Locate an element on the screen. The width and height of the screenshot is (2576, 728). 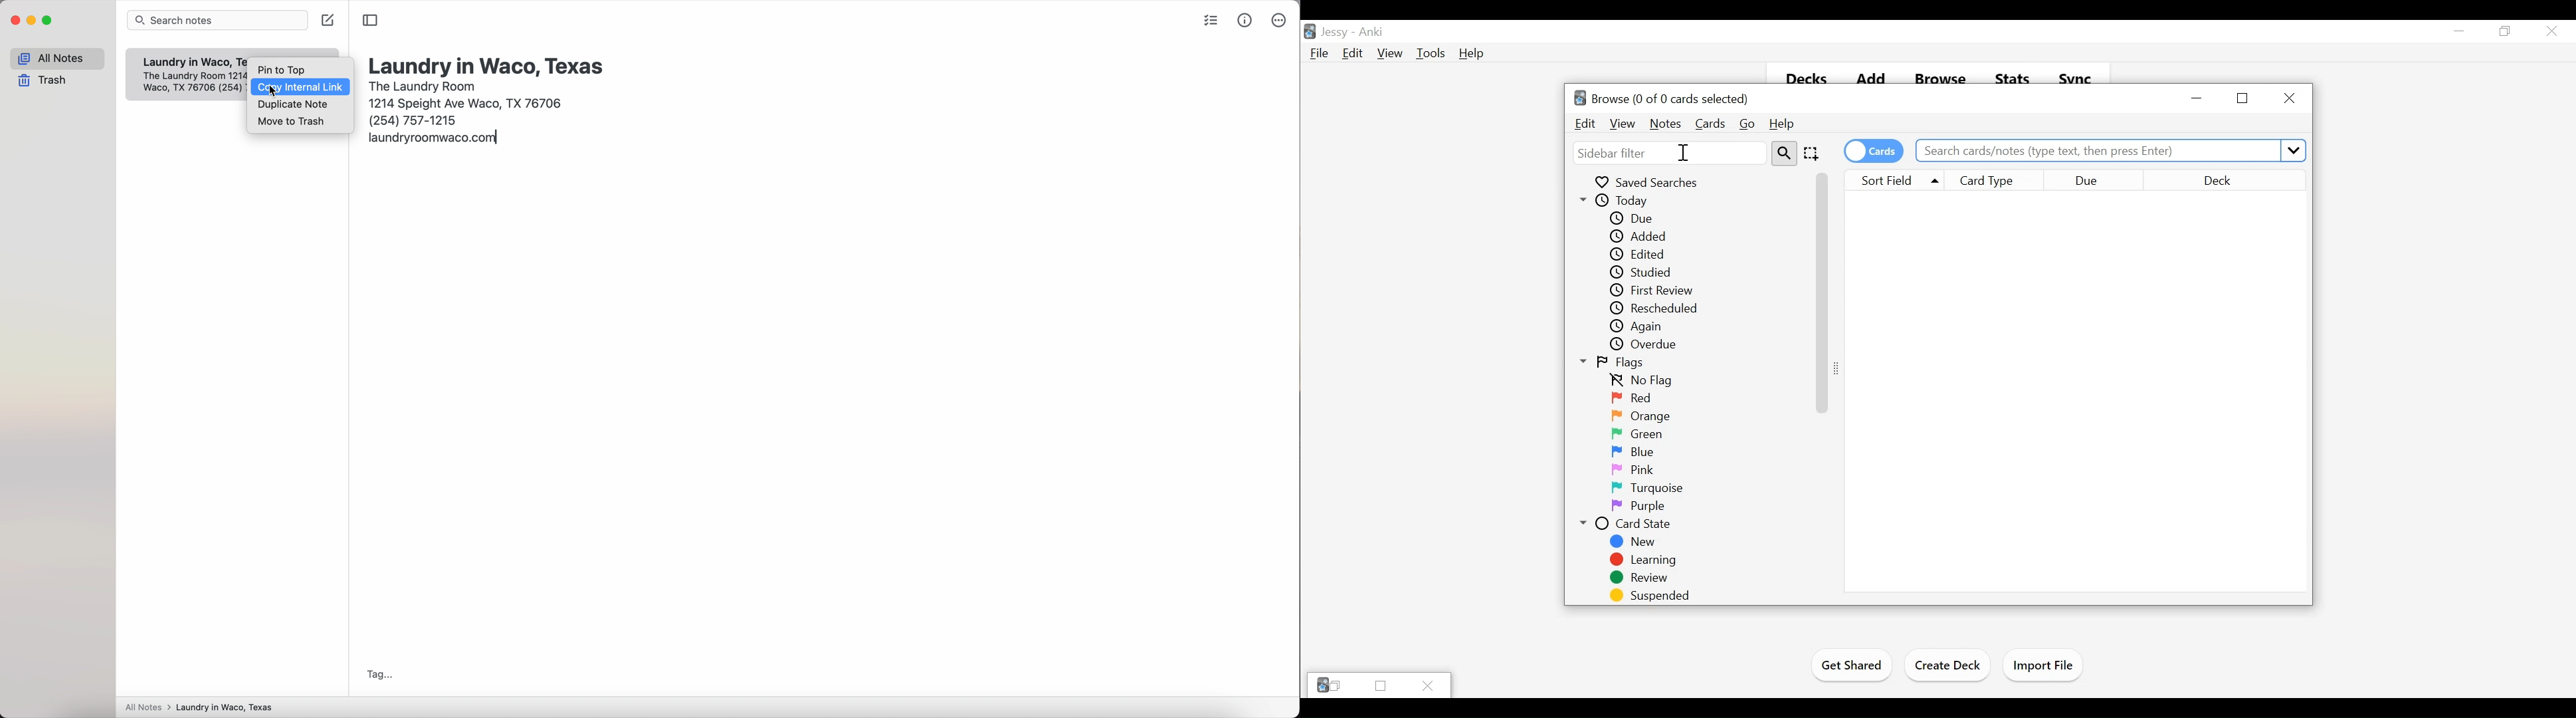
Insertion cursor is located at coordinates (1682, 153).